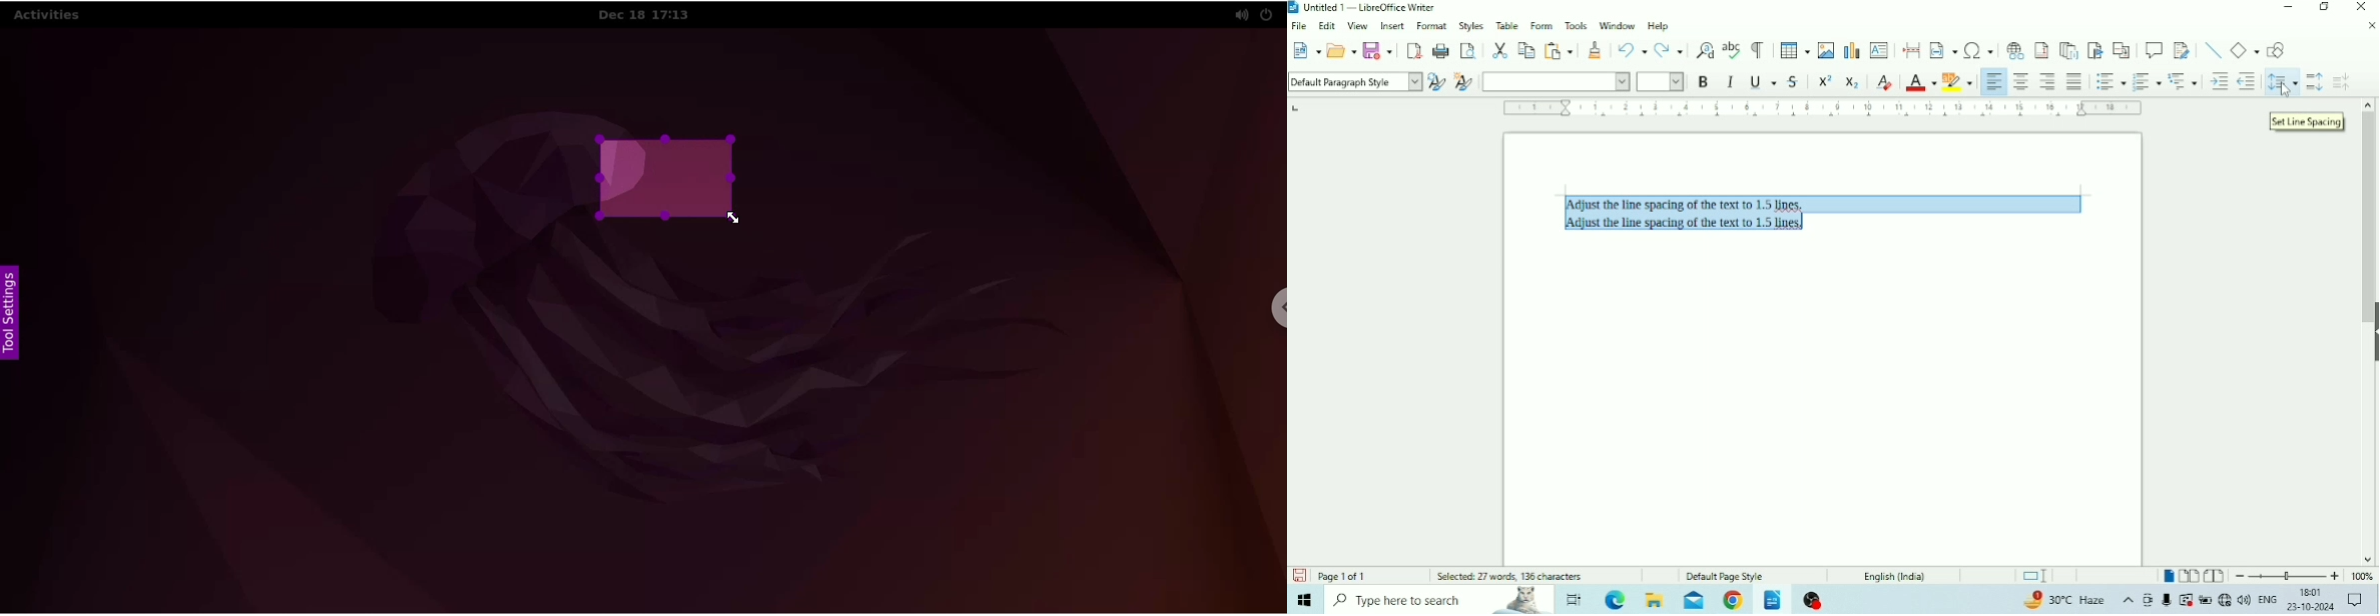  Describe the element at coordinates (1921, 82) in the screenshot. I see `Font Color` at that location.